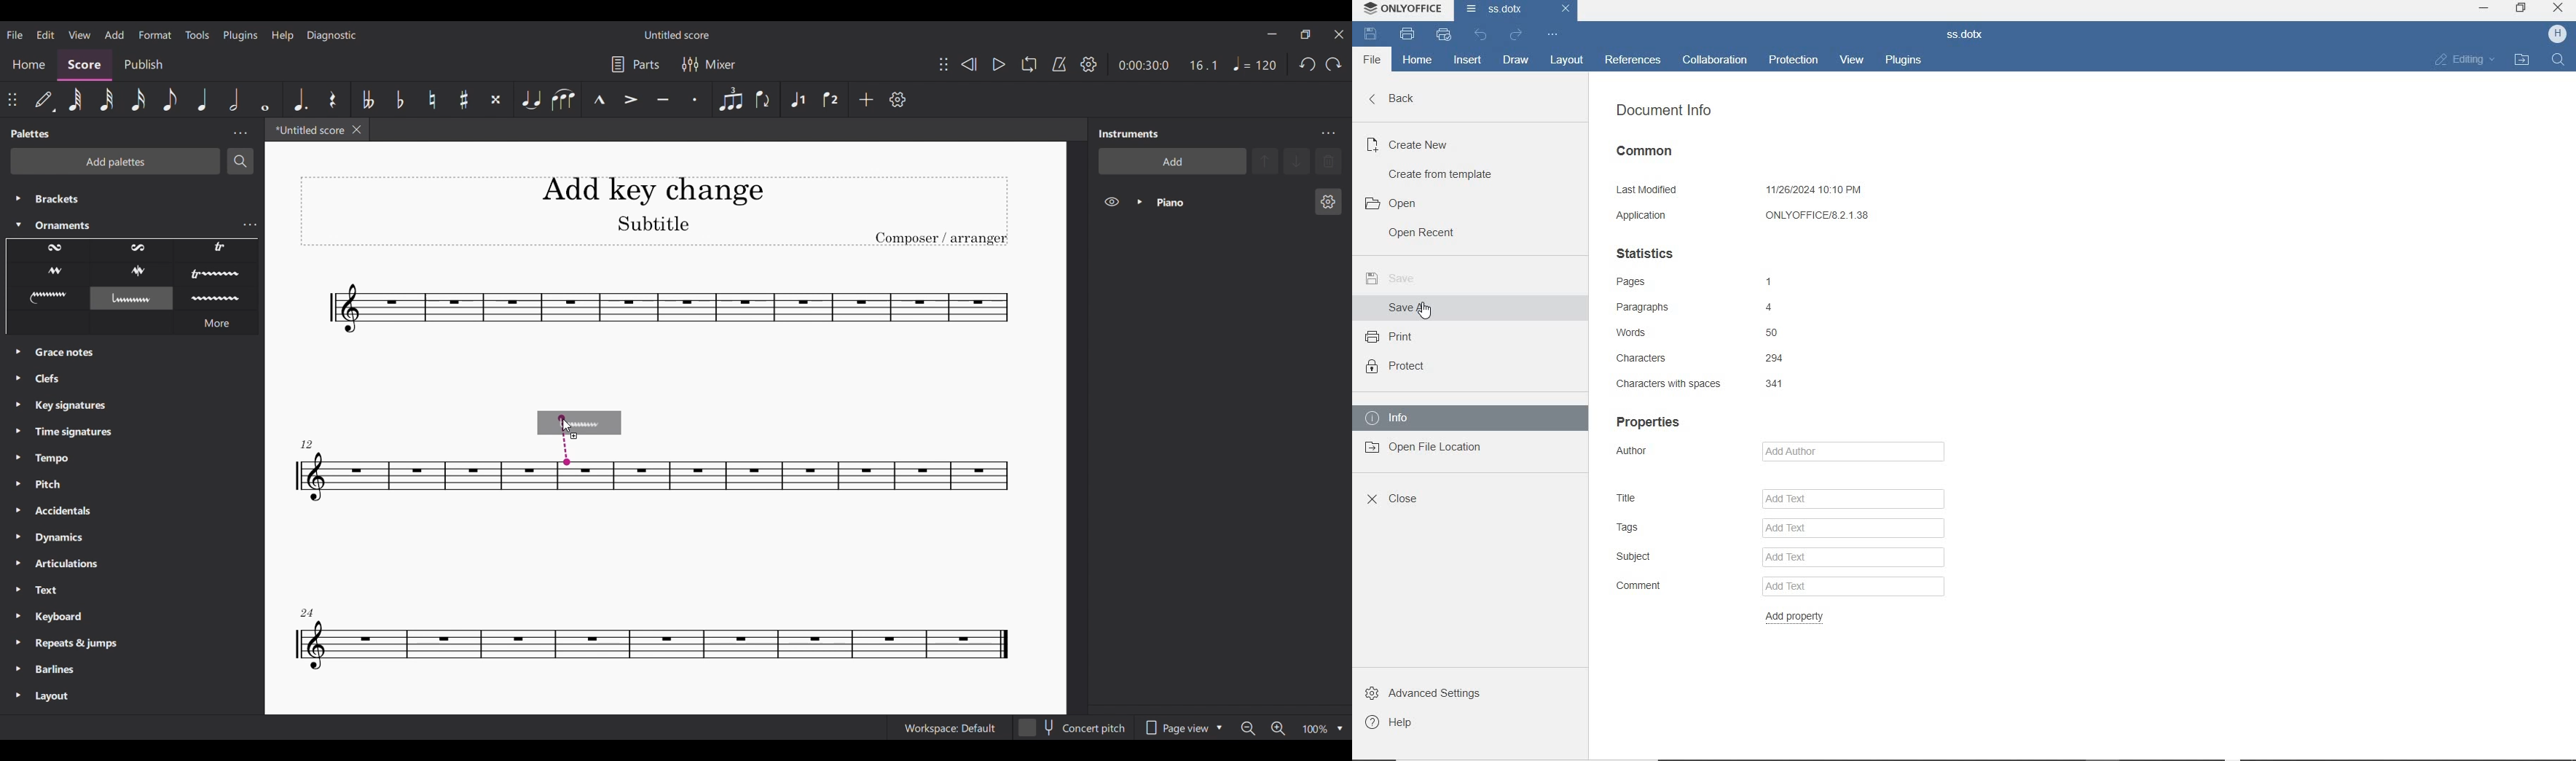  What do you see at coordinates (636, 65) in the screenshot?
I see `Manage parts` at bounding box center [636, 65].